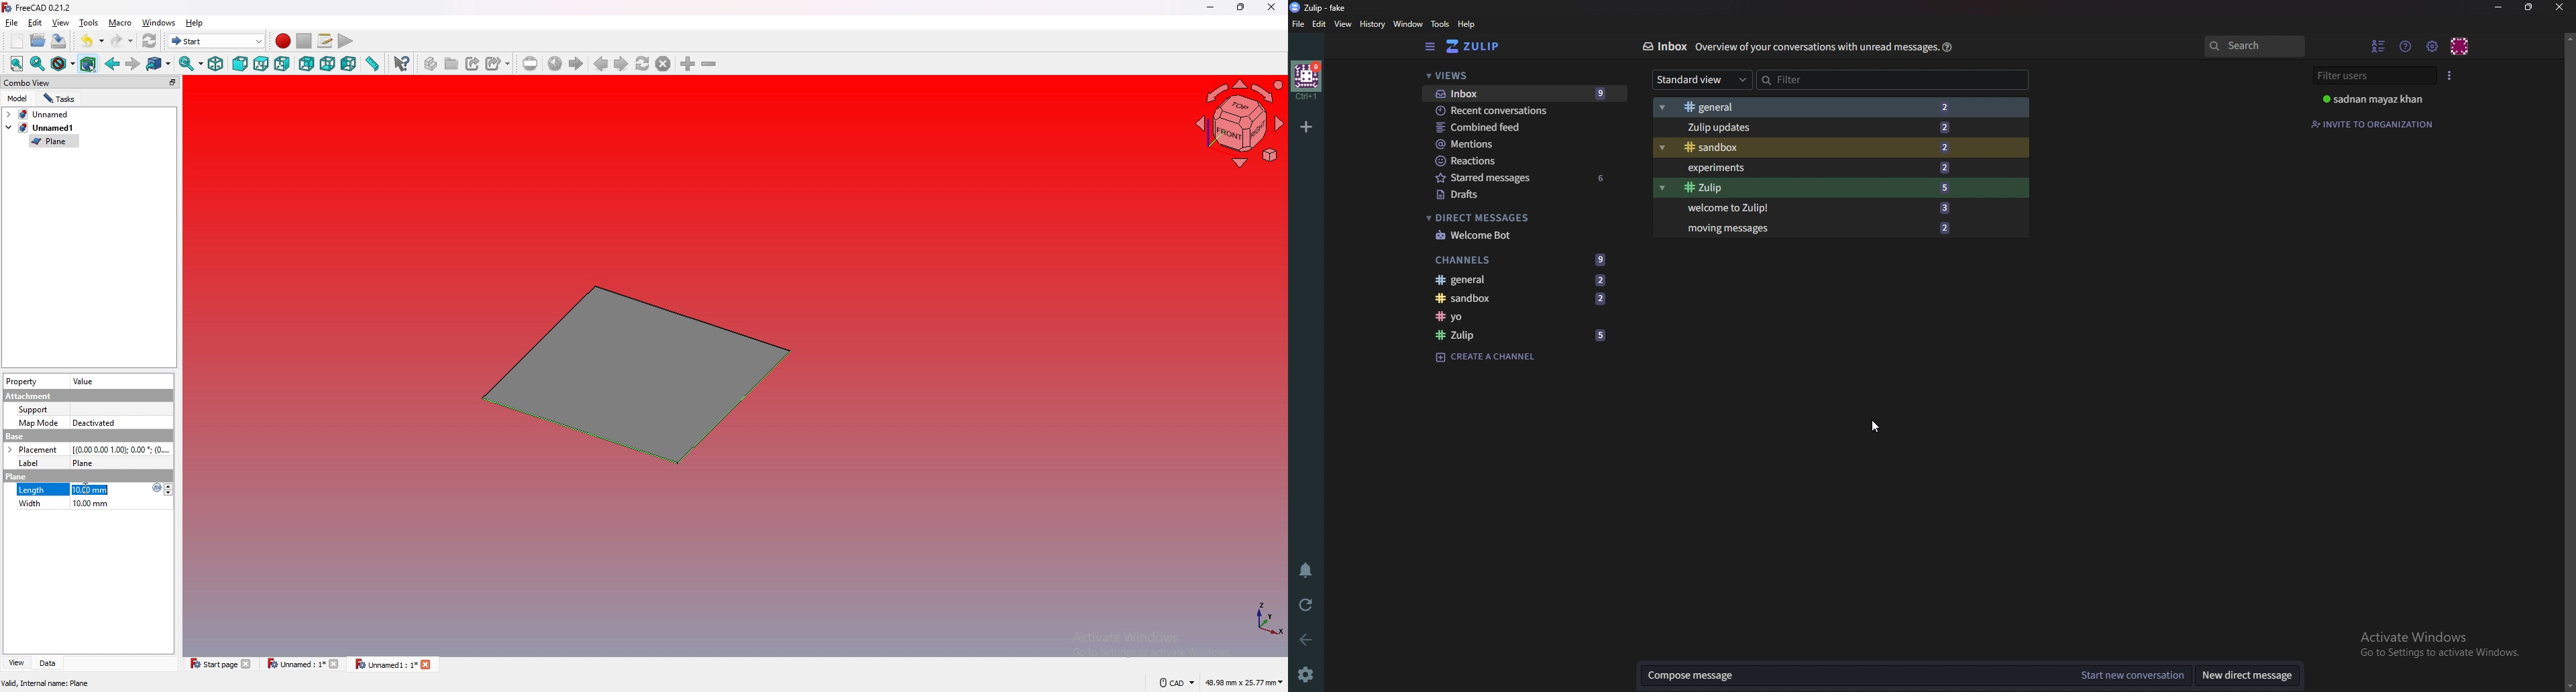  I want to click on Experiments, so click(1823, 168).